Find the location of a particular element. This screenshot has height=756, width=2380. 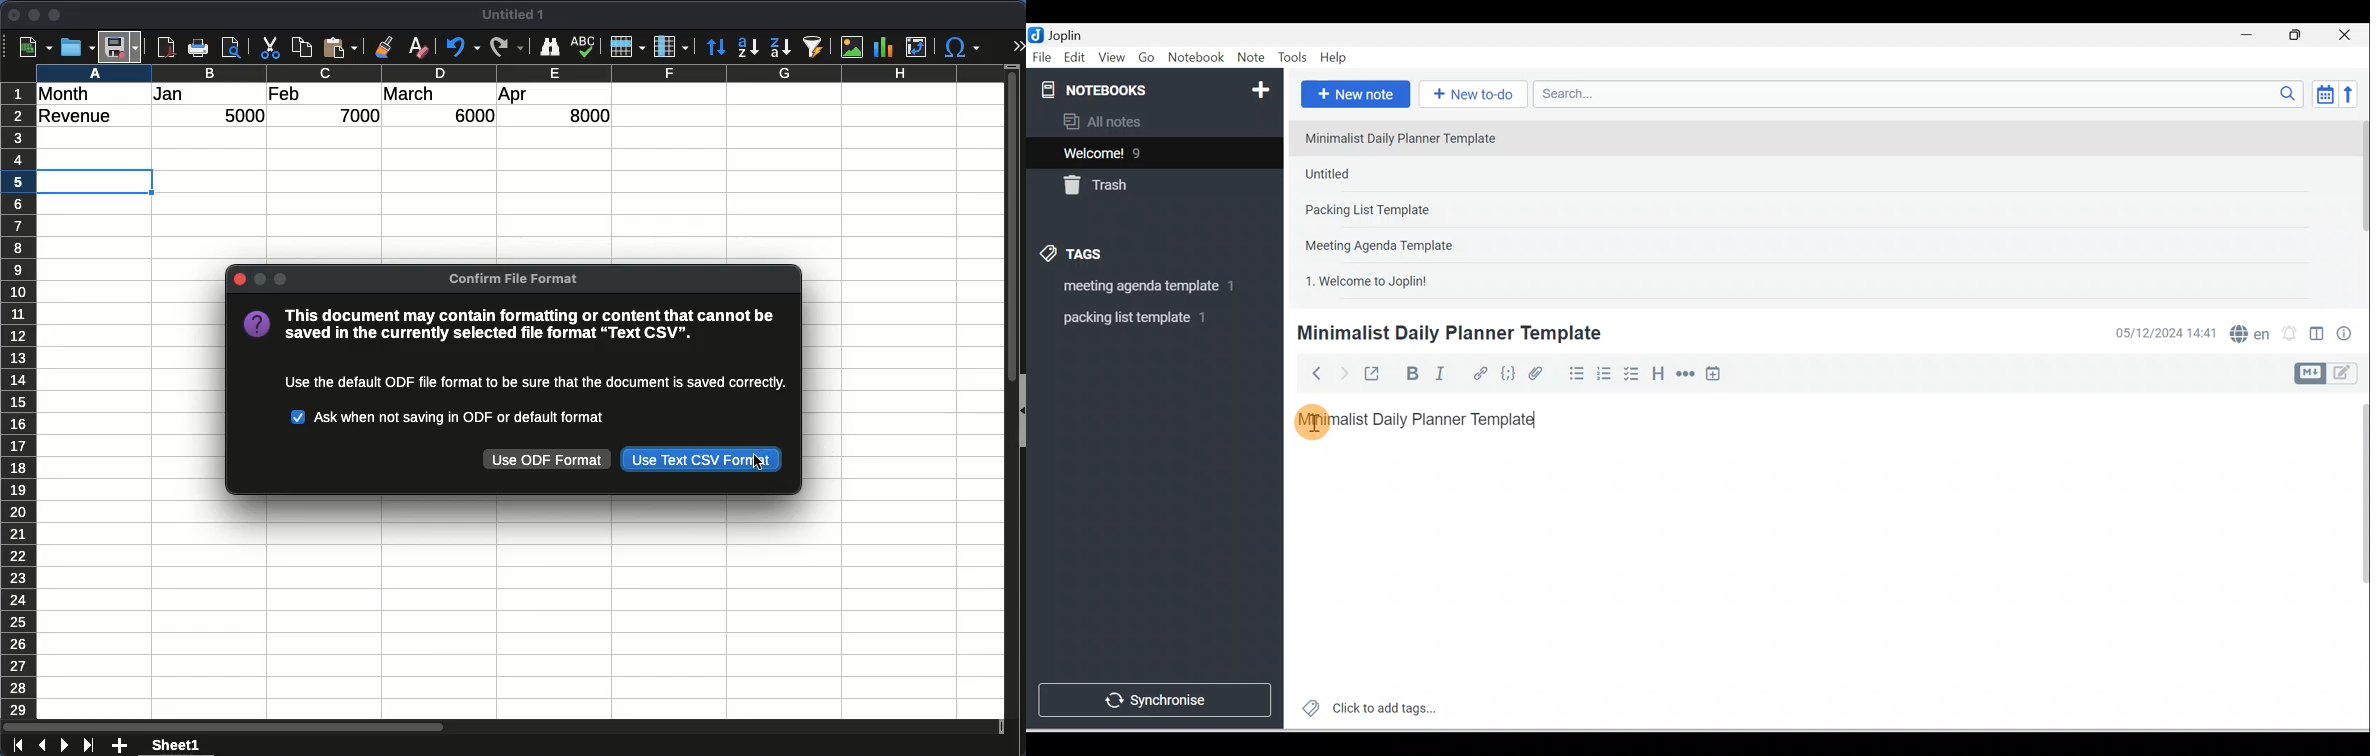

Minimalist Daily Planner Template is located at coordinates (1432, 421).